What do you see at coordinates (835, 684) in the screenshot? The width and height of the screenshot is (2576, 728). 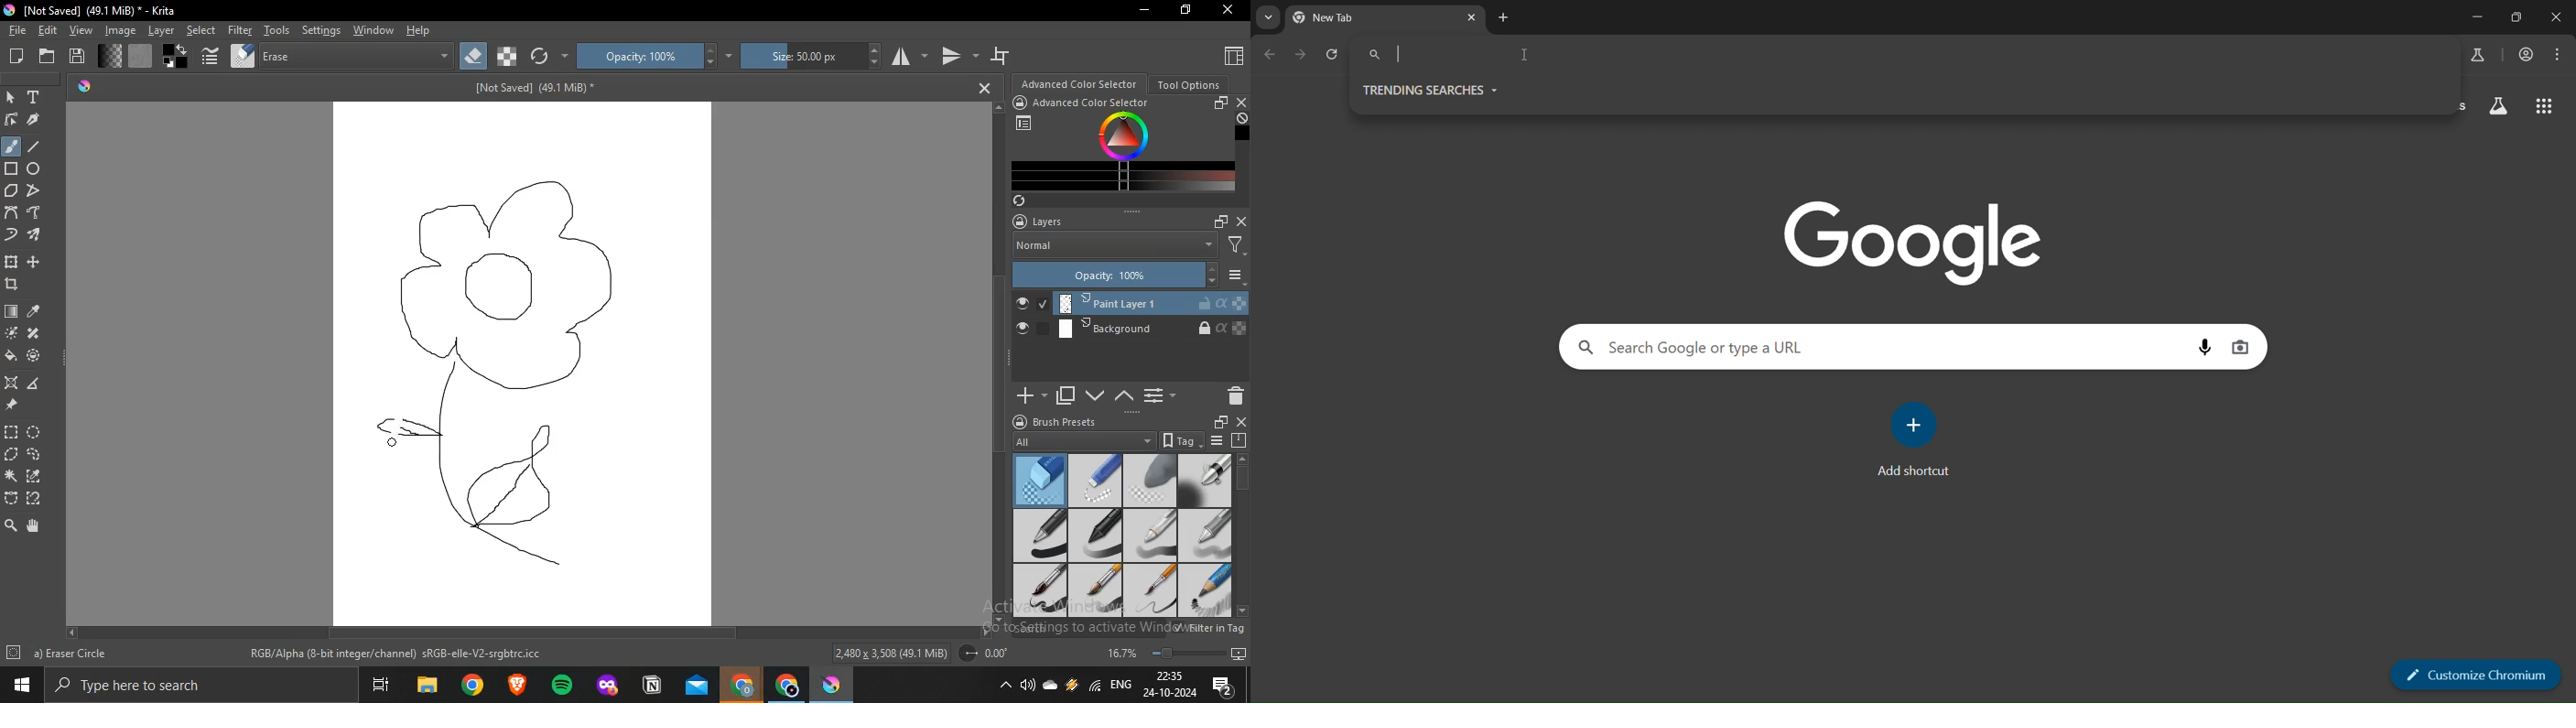 I see `Application` at bounding box center [835, 684].